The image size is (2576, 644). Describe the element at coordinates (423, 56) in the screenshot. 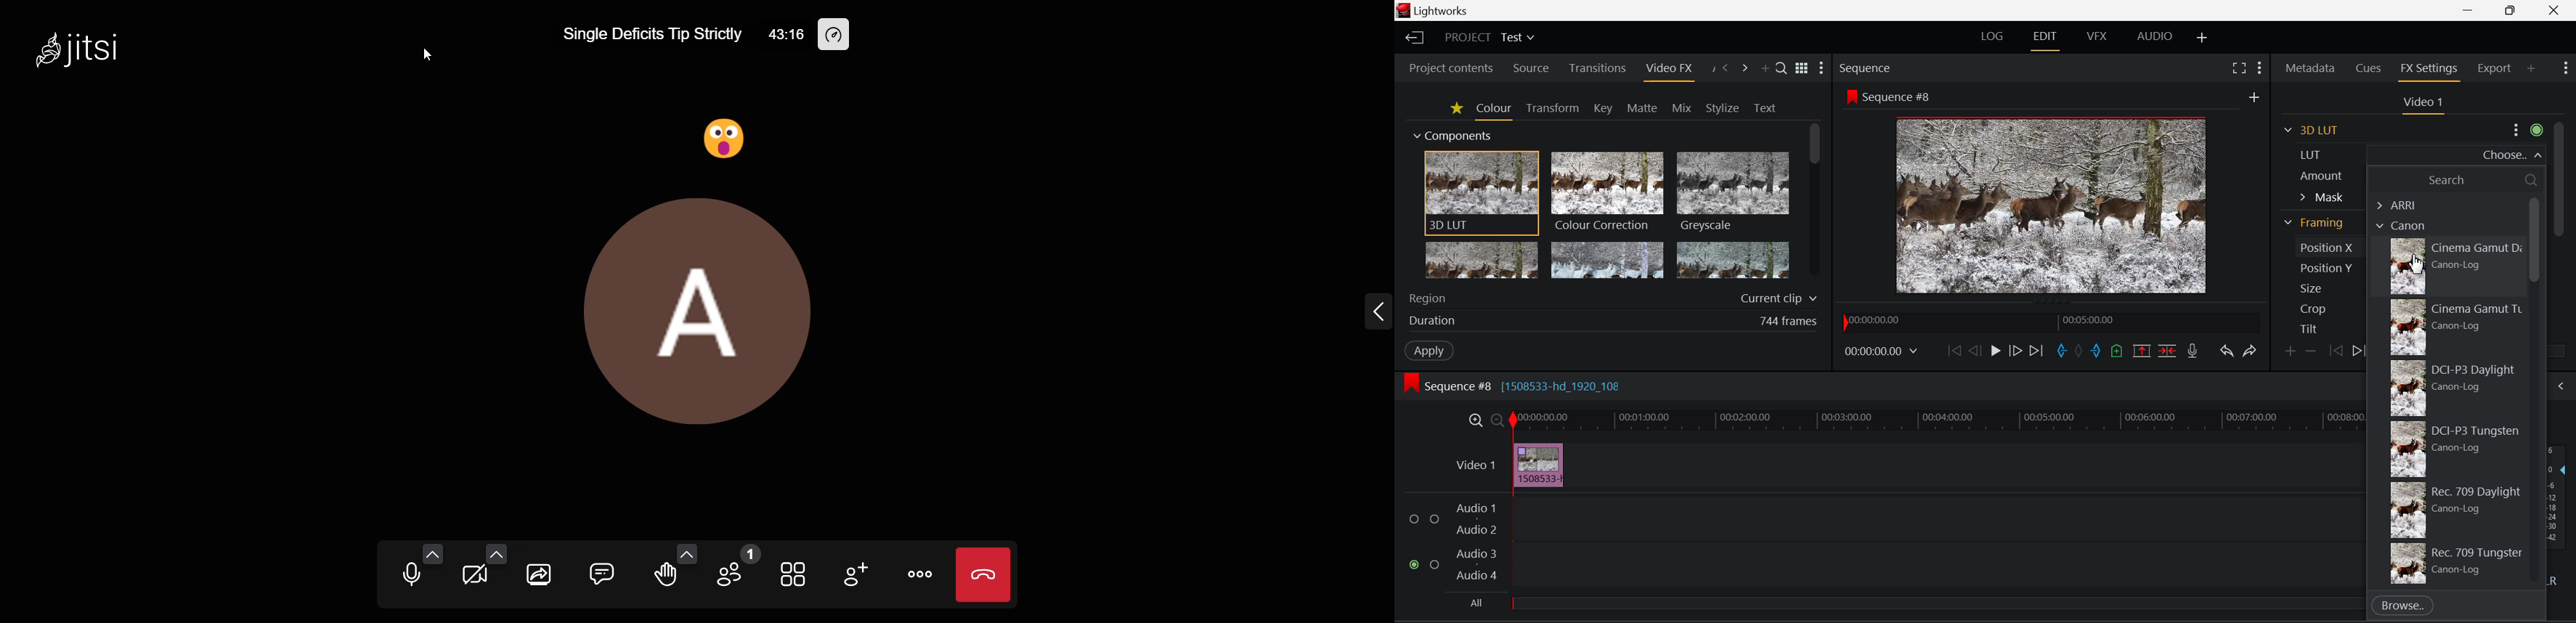

I see `cursor` at that location.